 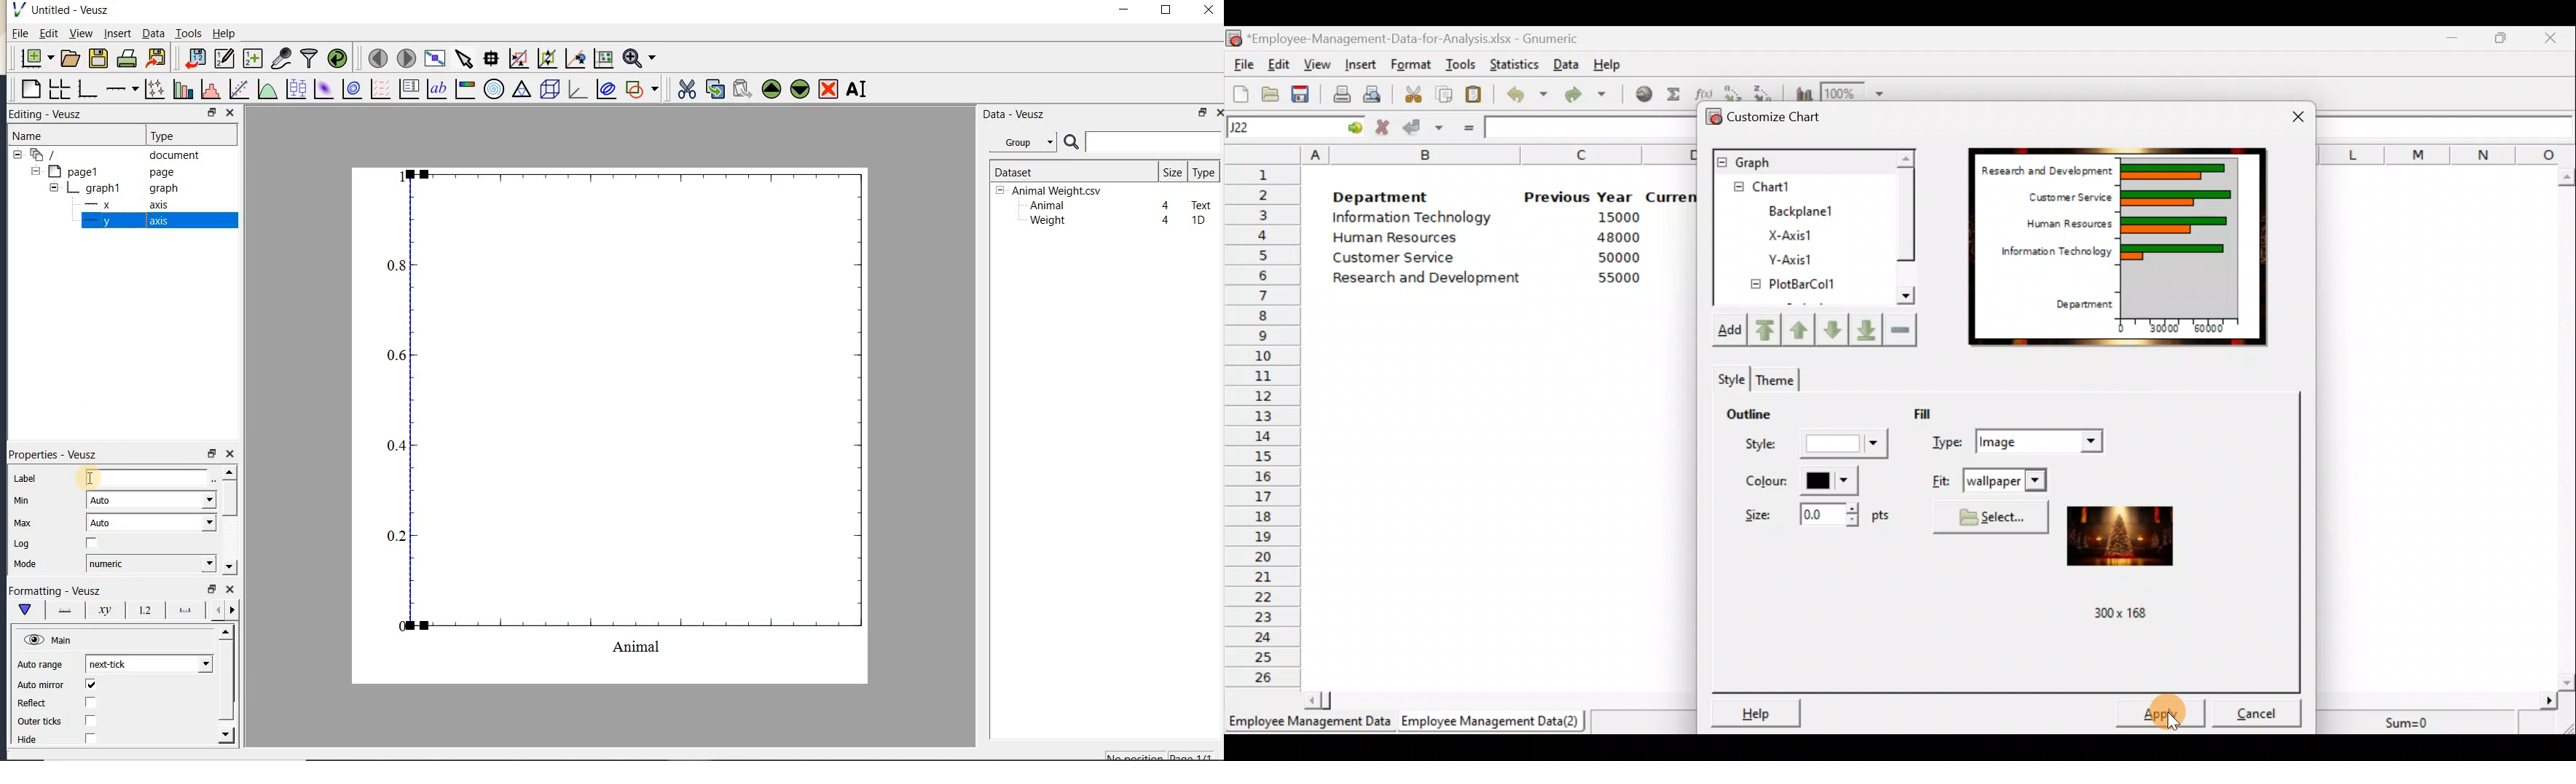 What do you see at coordinates (576, 59) in the screenshot?
I see `click to recenter graph axes` at bounding box center [576, 59].